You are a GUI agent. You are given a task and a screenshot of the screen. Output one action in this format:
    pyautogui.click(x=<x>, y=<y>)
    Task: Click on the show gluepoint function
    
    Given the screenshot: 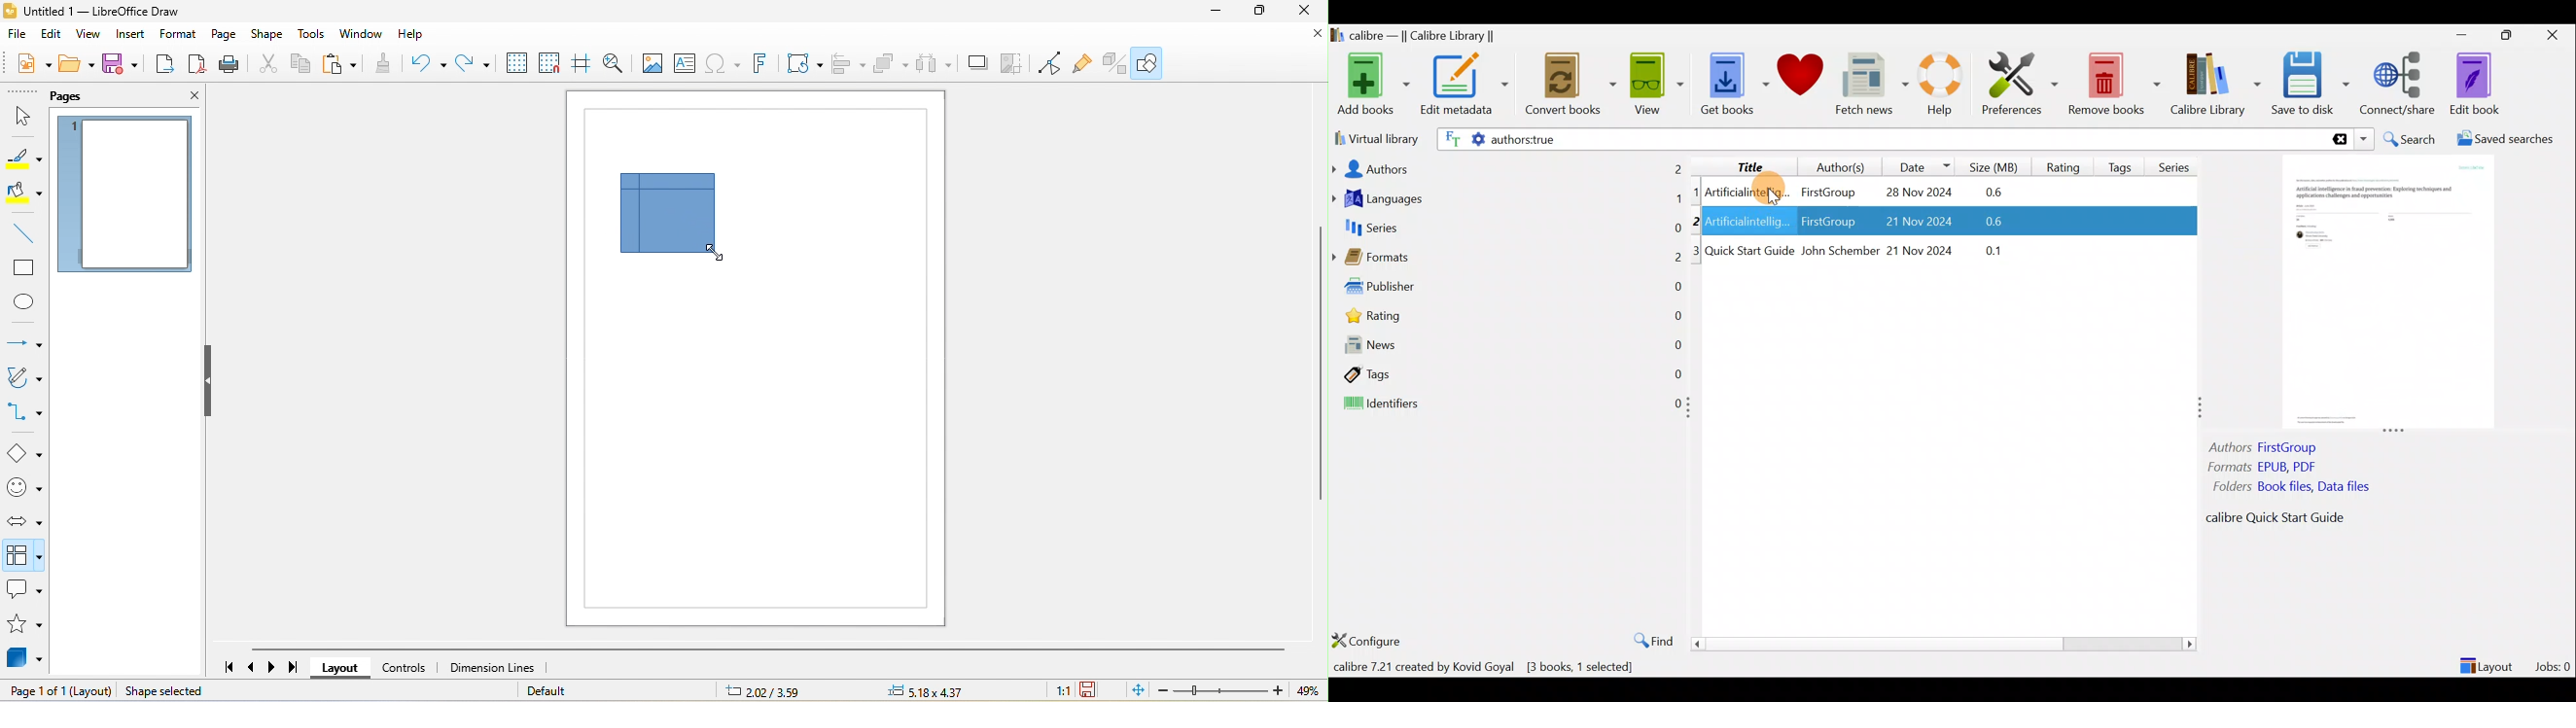 What is the action you would take?
    pyautogui.click(x=1085, y=63)
    